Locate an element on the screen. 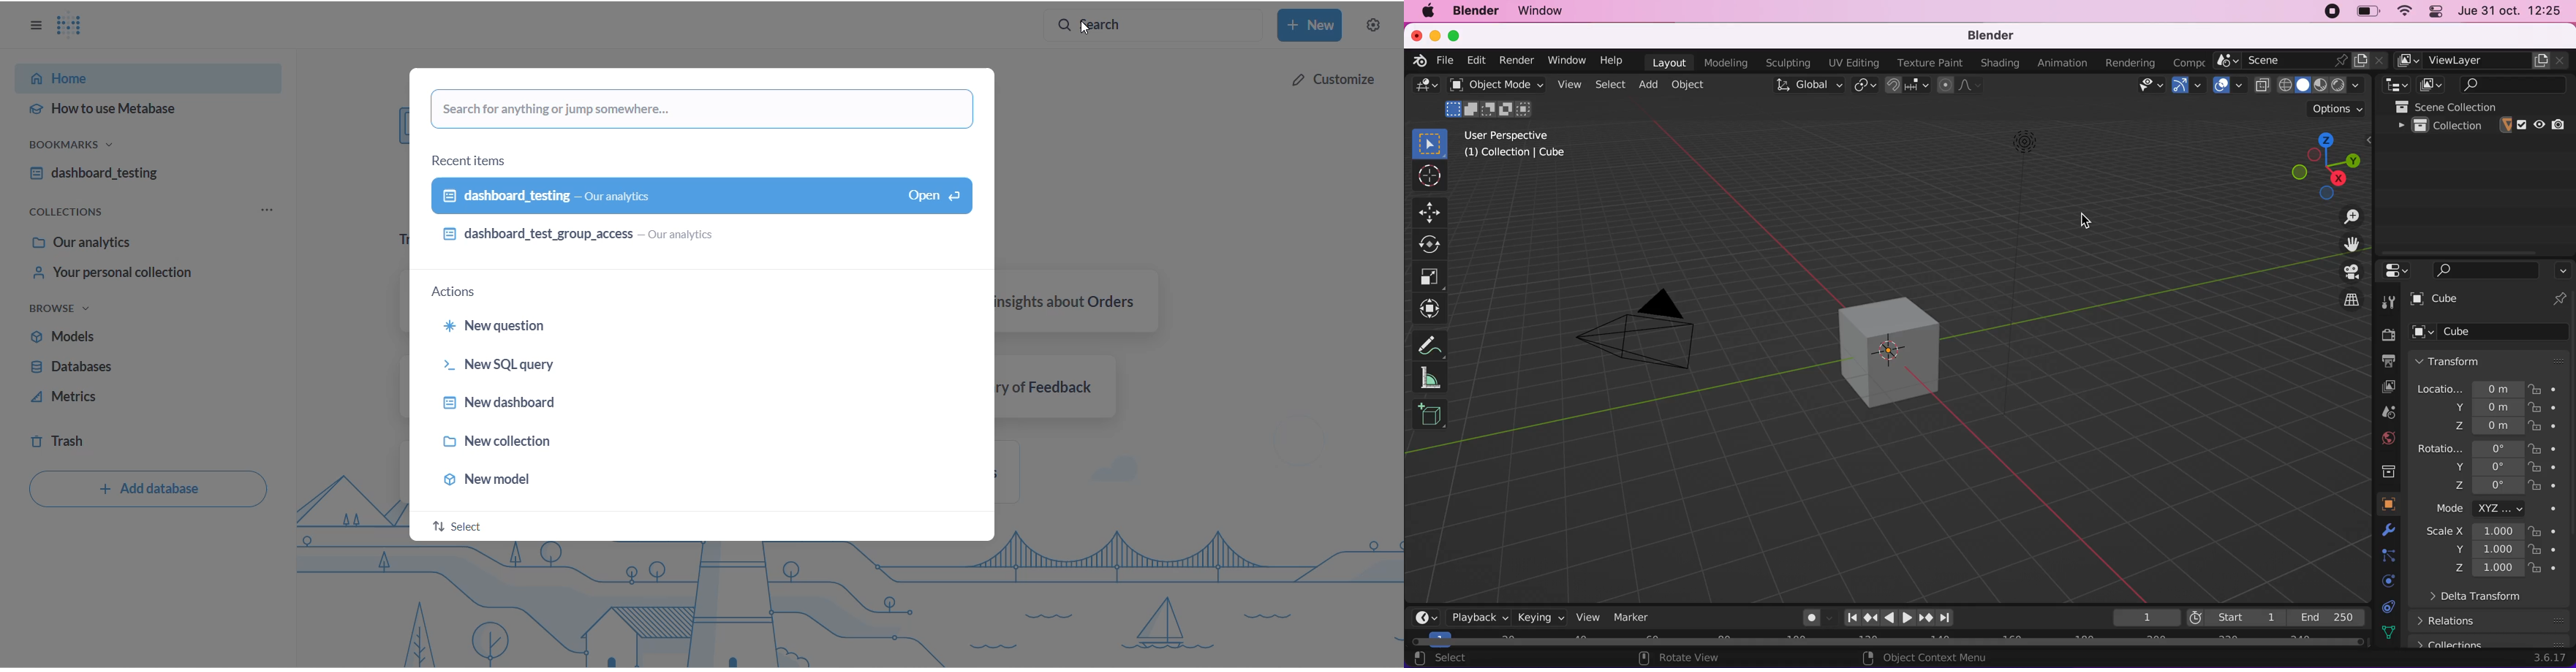 This screenshot has height=672, width=2576. add is located at coordinates (1650, 86).